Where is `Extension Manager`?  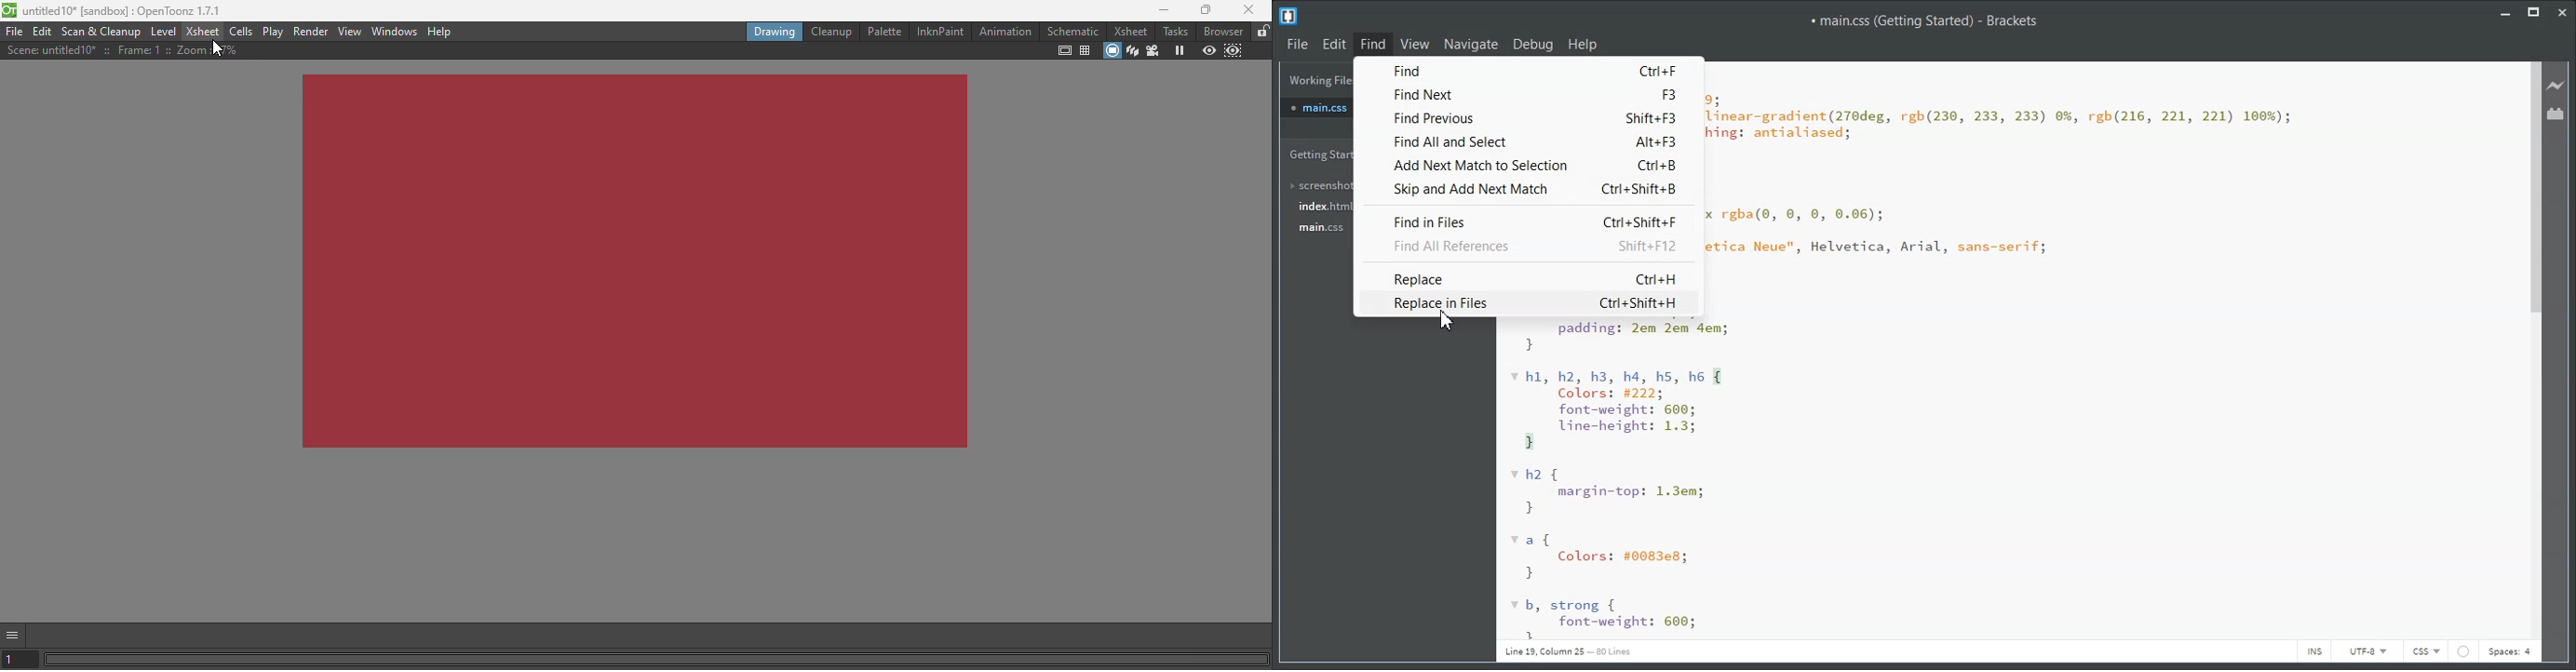
Extension Manager is located at coordinates (2556, 113).